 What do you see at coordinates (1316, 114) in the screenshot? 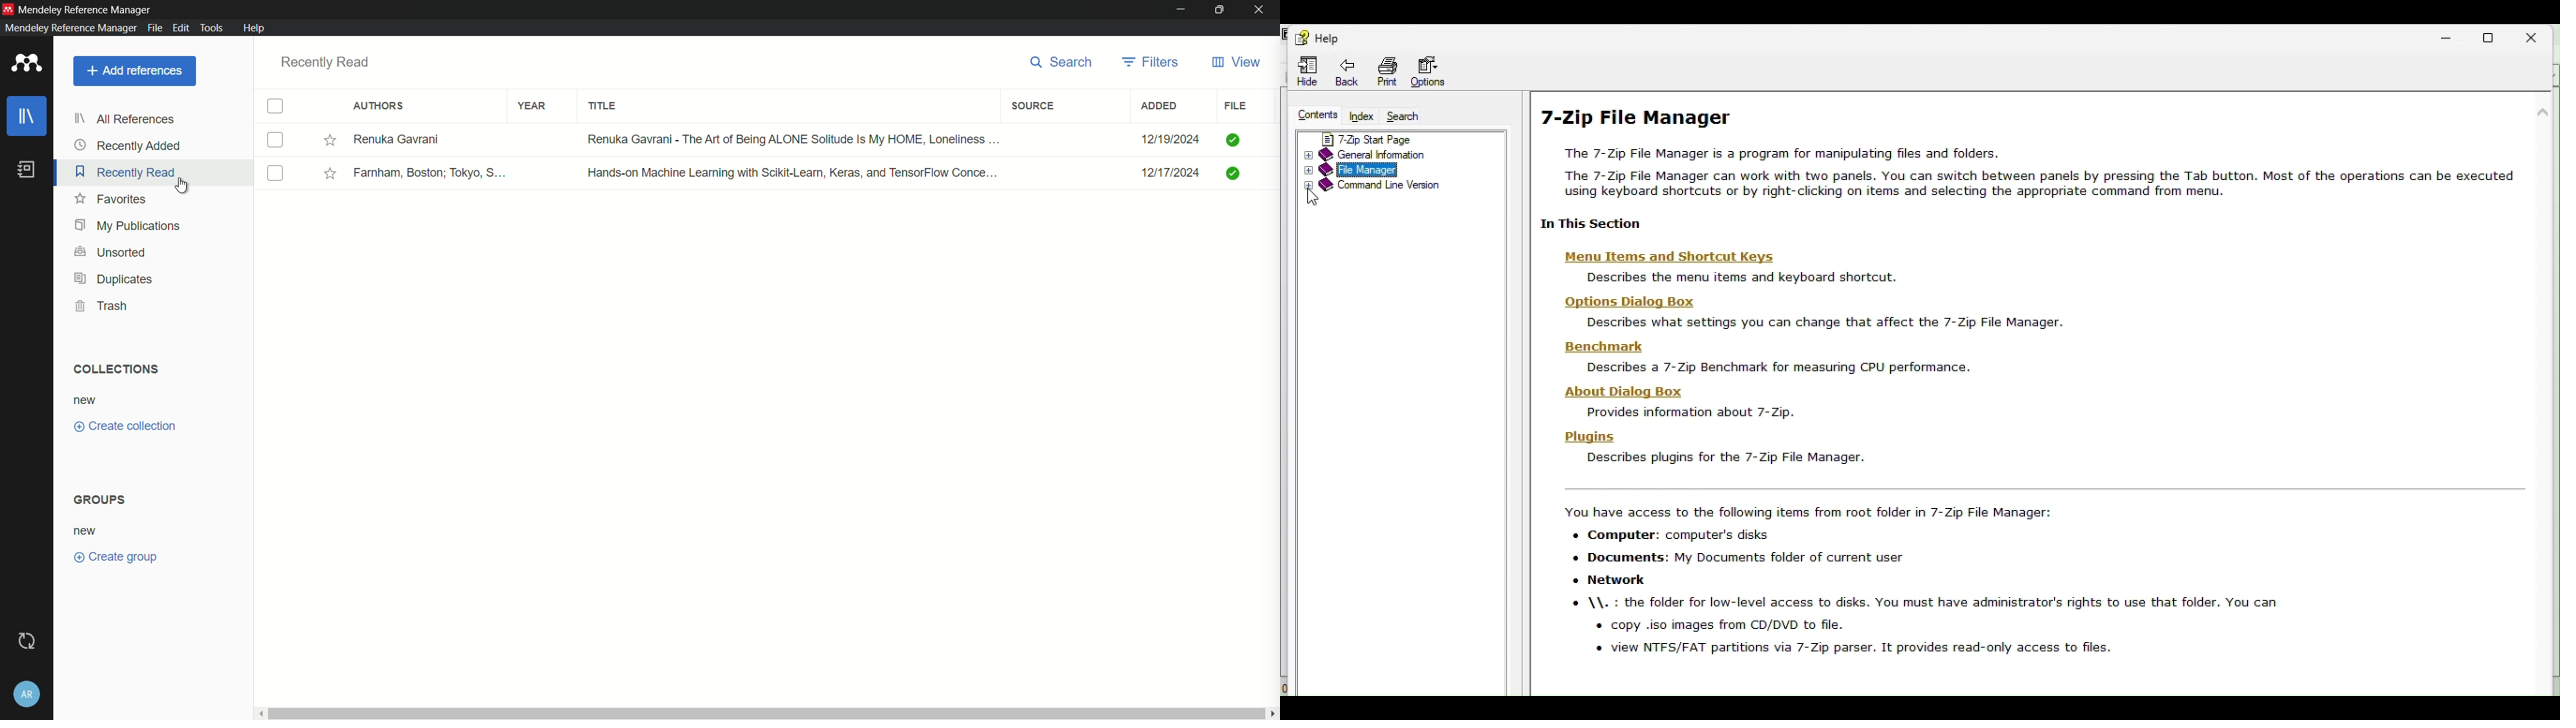
I see `Contents` at bounding box center [1316, 114].